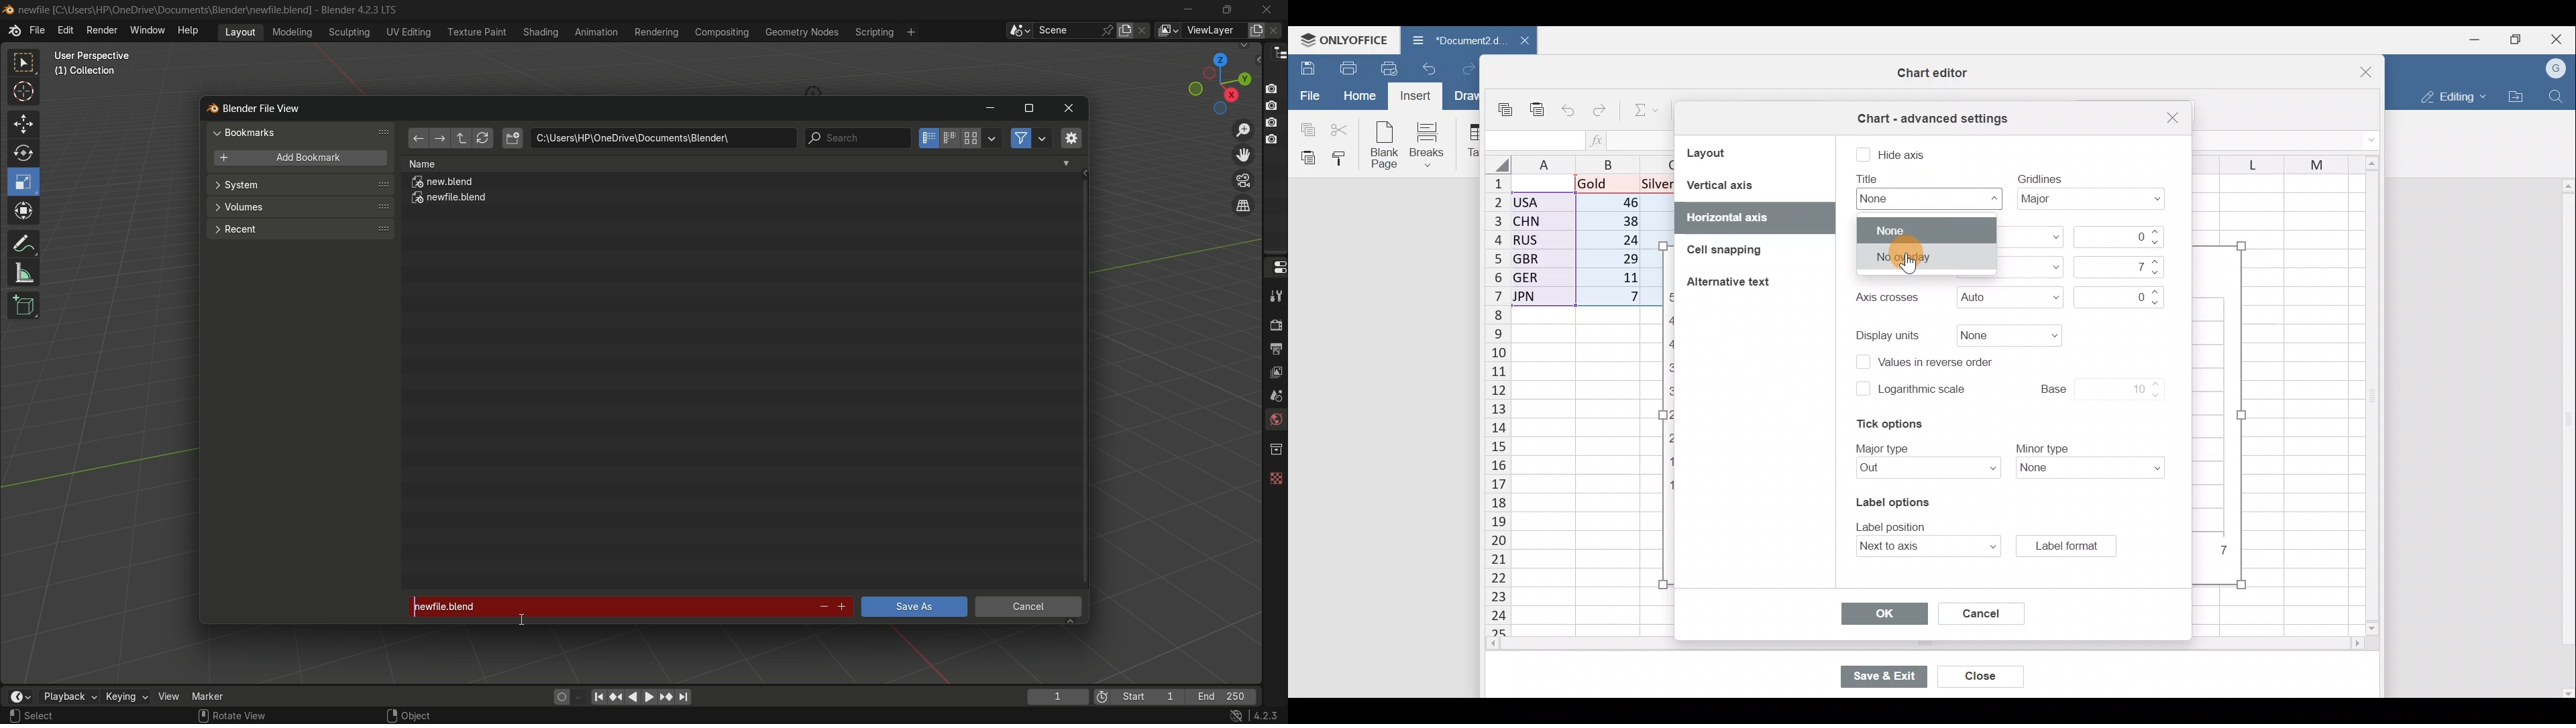  I want to click on Scroll bar, so click(2367, 397).